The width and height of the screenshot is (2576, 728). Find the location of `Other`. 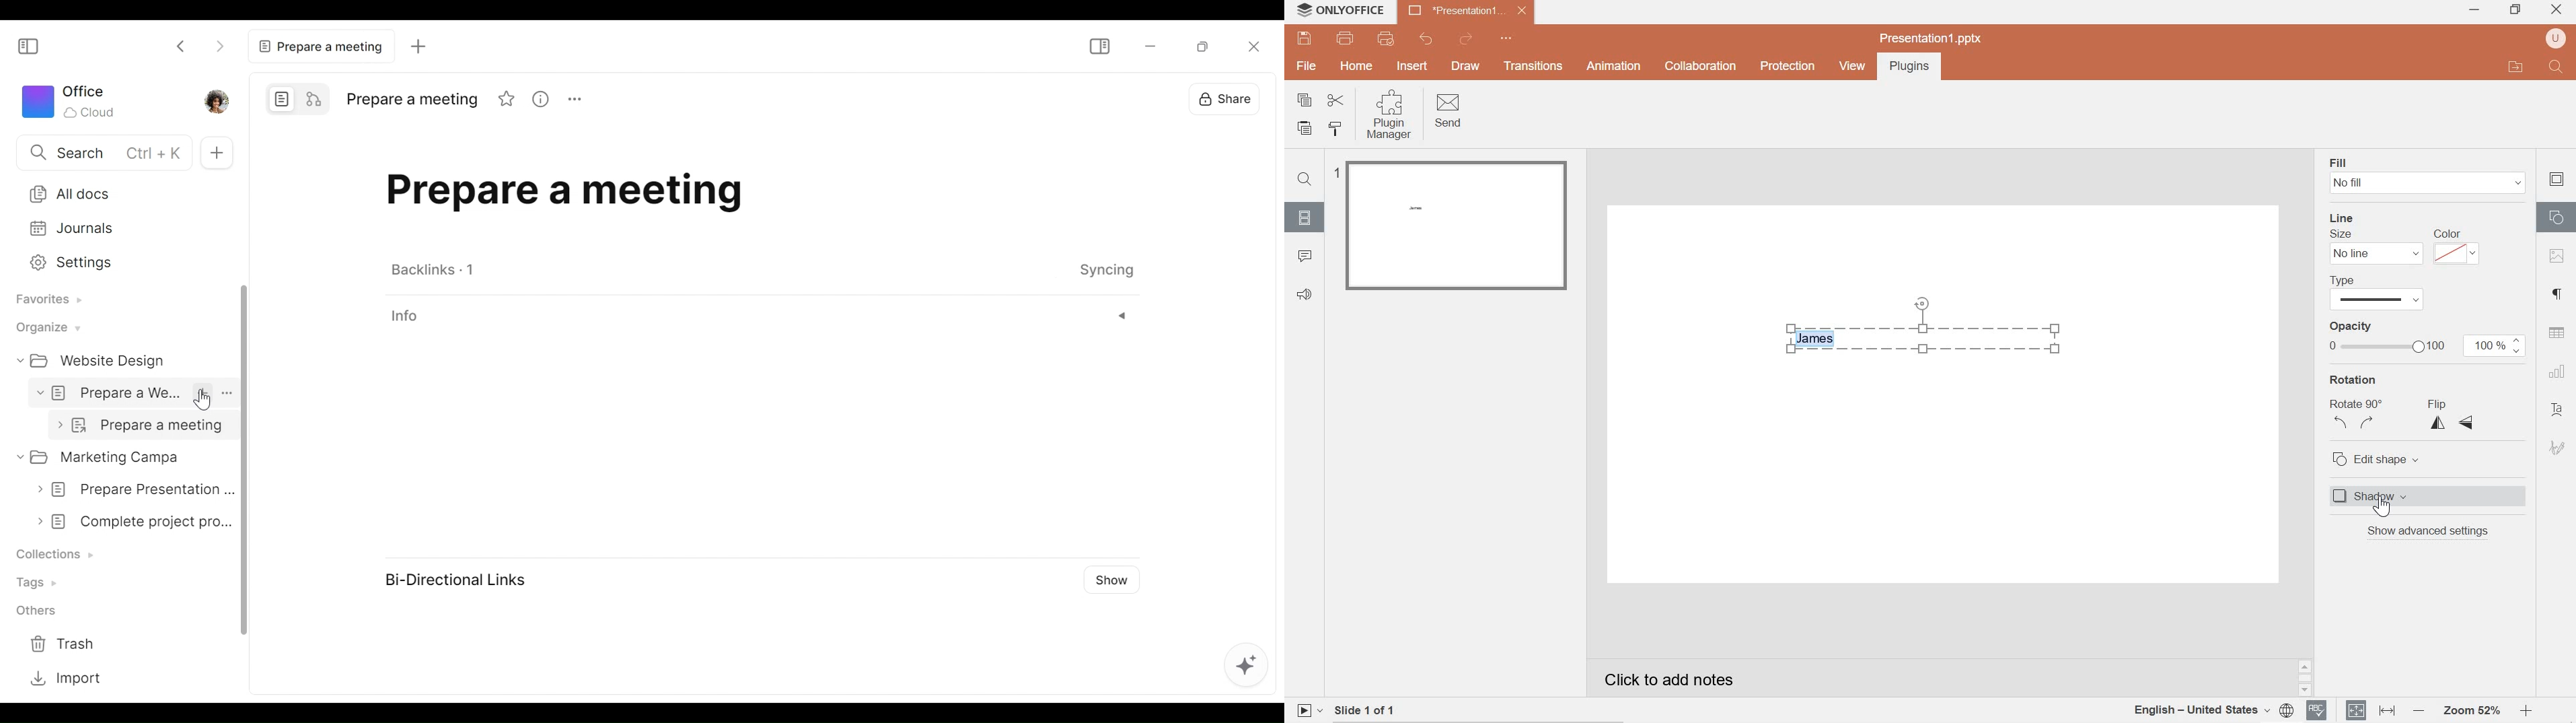

Other is located at coordinates (41, 610).